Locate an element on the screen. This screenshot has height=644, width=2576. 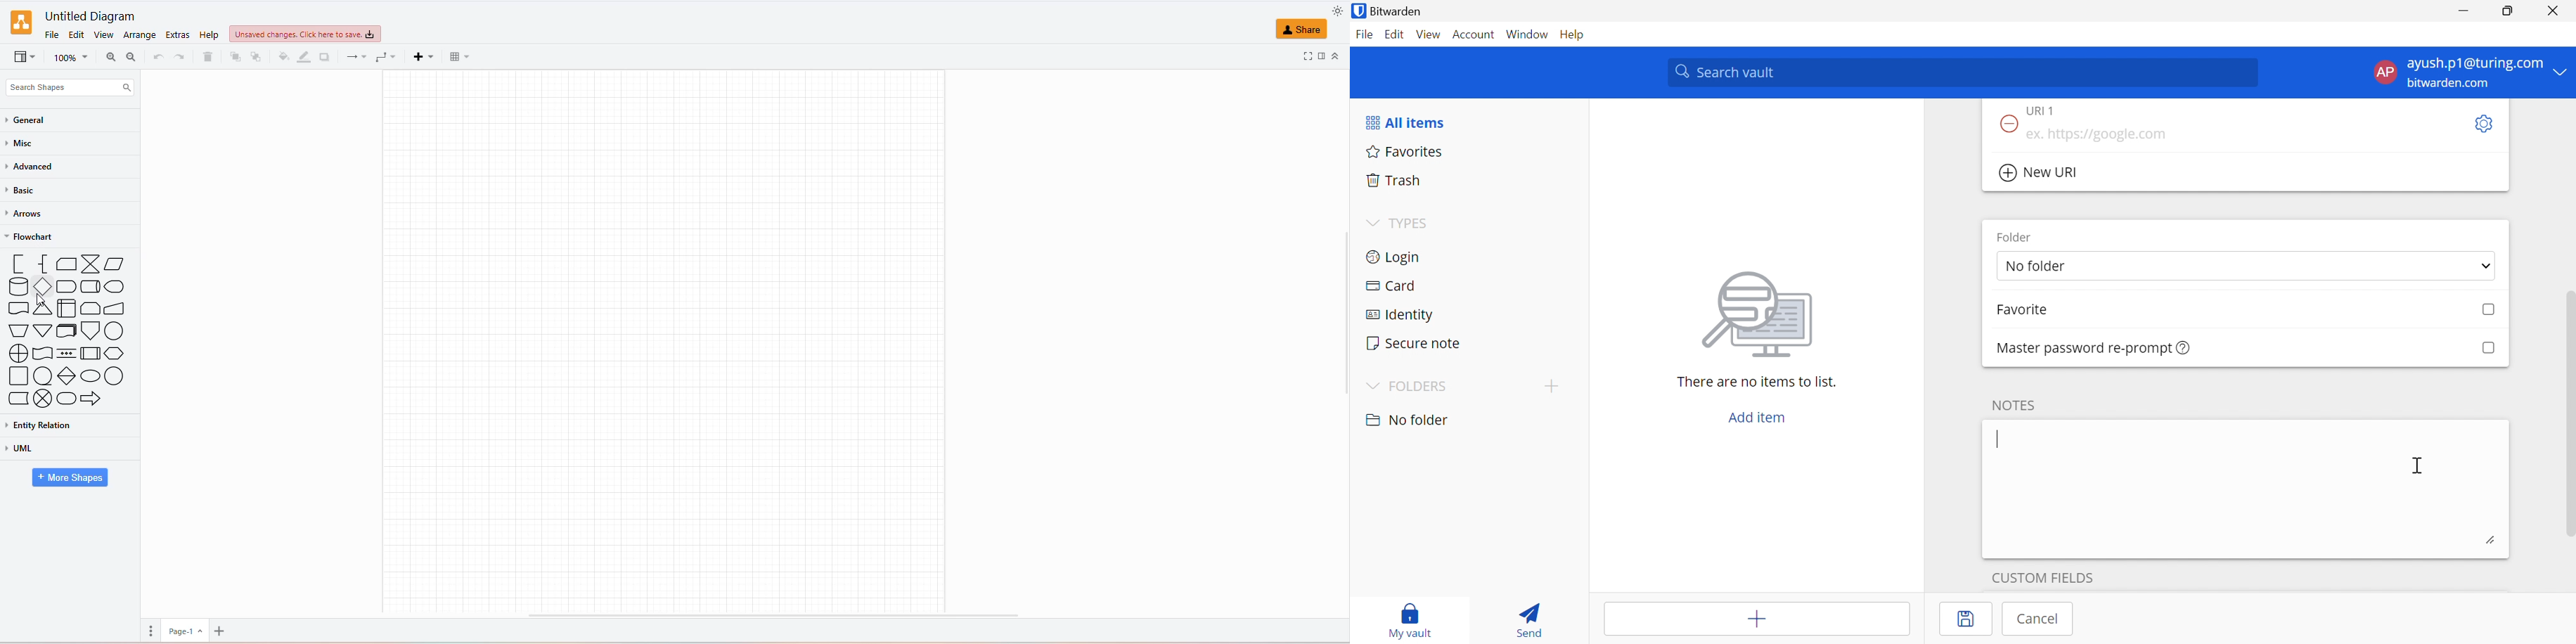
Drop Down is located at coordinates (2487, 268).